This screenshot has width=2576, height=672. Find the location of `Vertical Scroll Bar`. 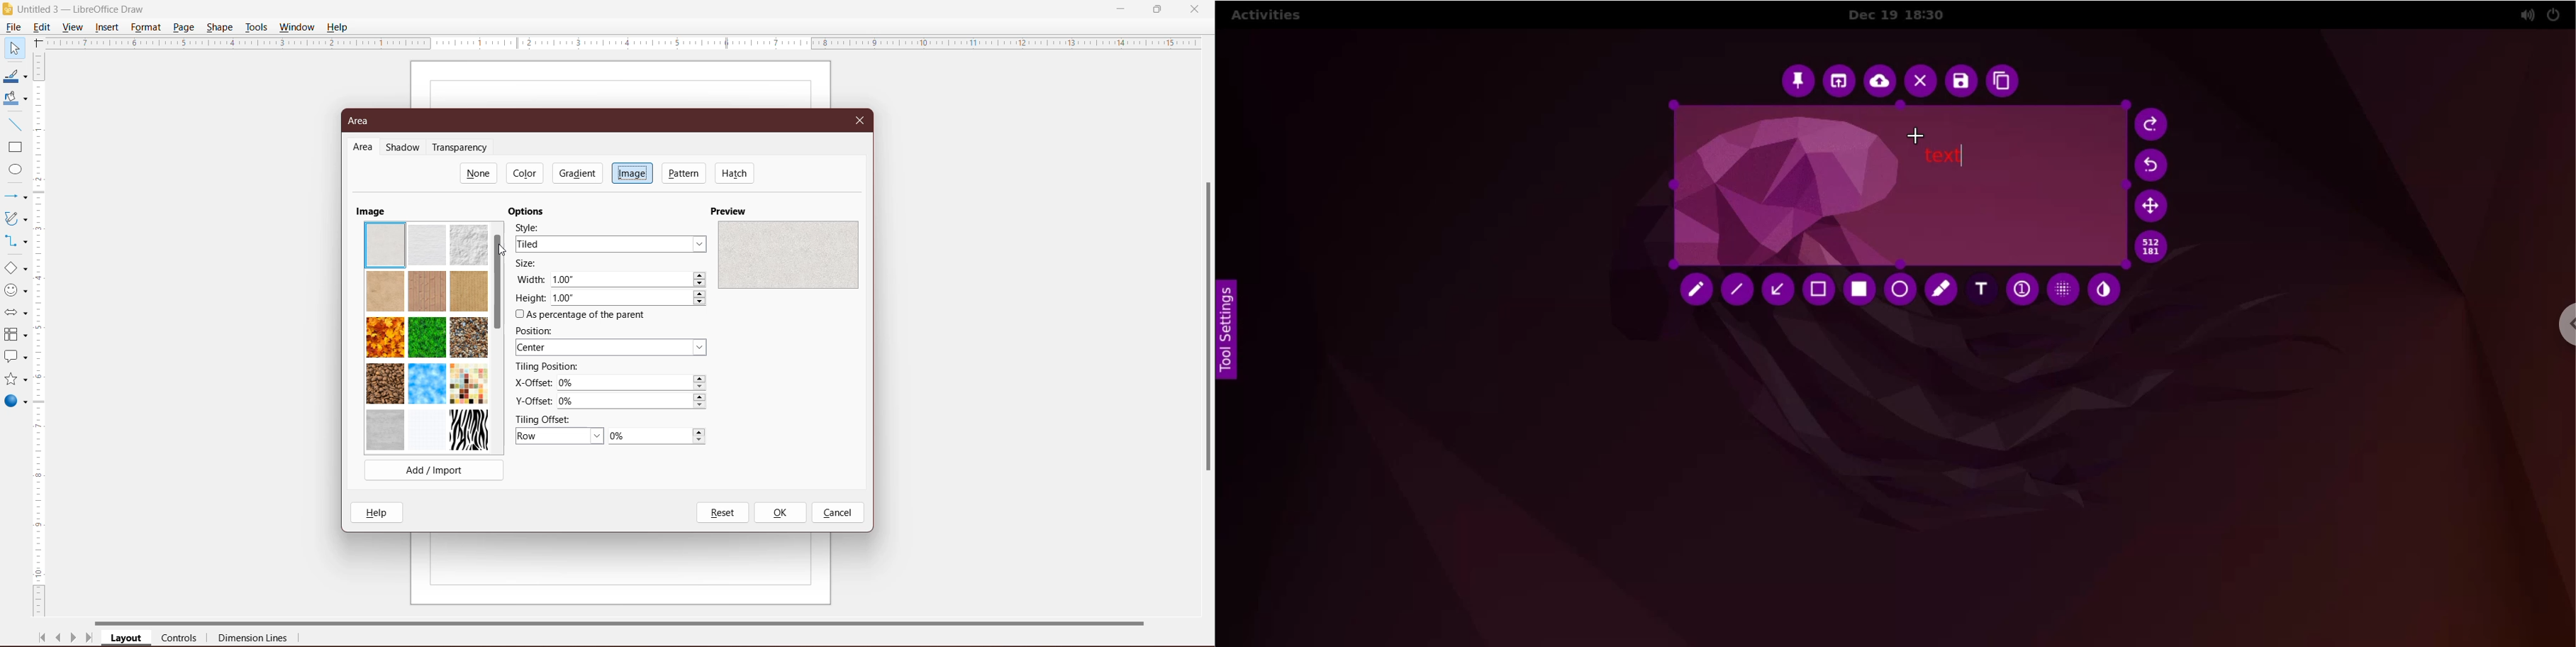

Vertical Scroll Bar is located at coordinates (40, 335).